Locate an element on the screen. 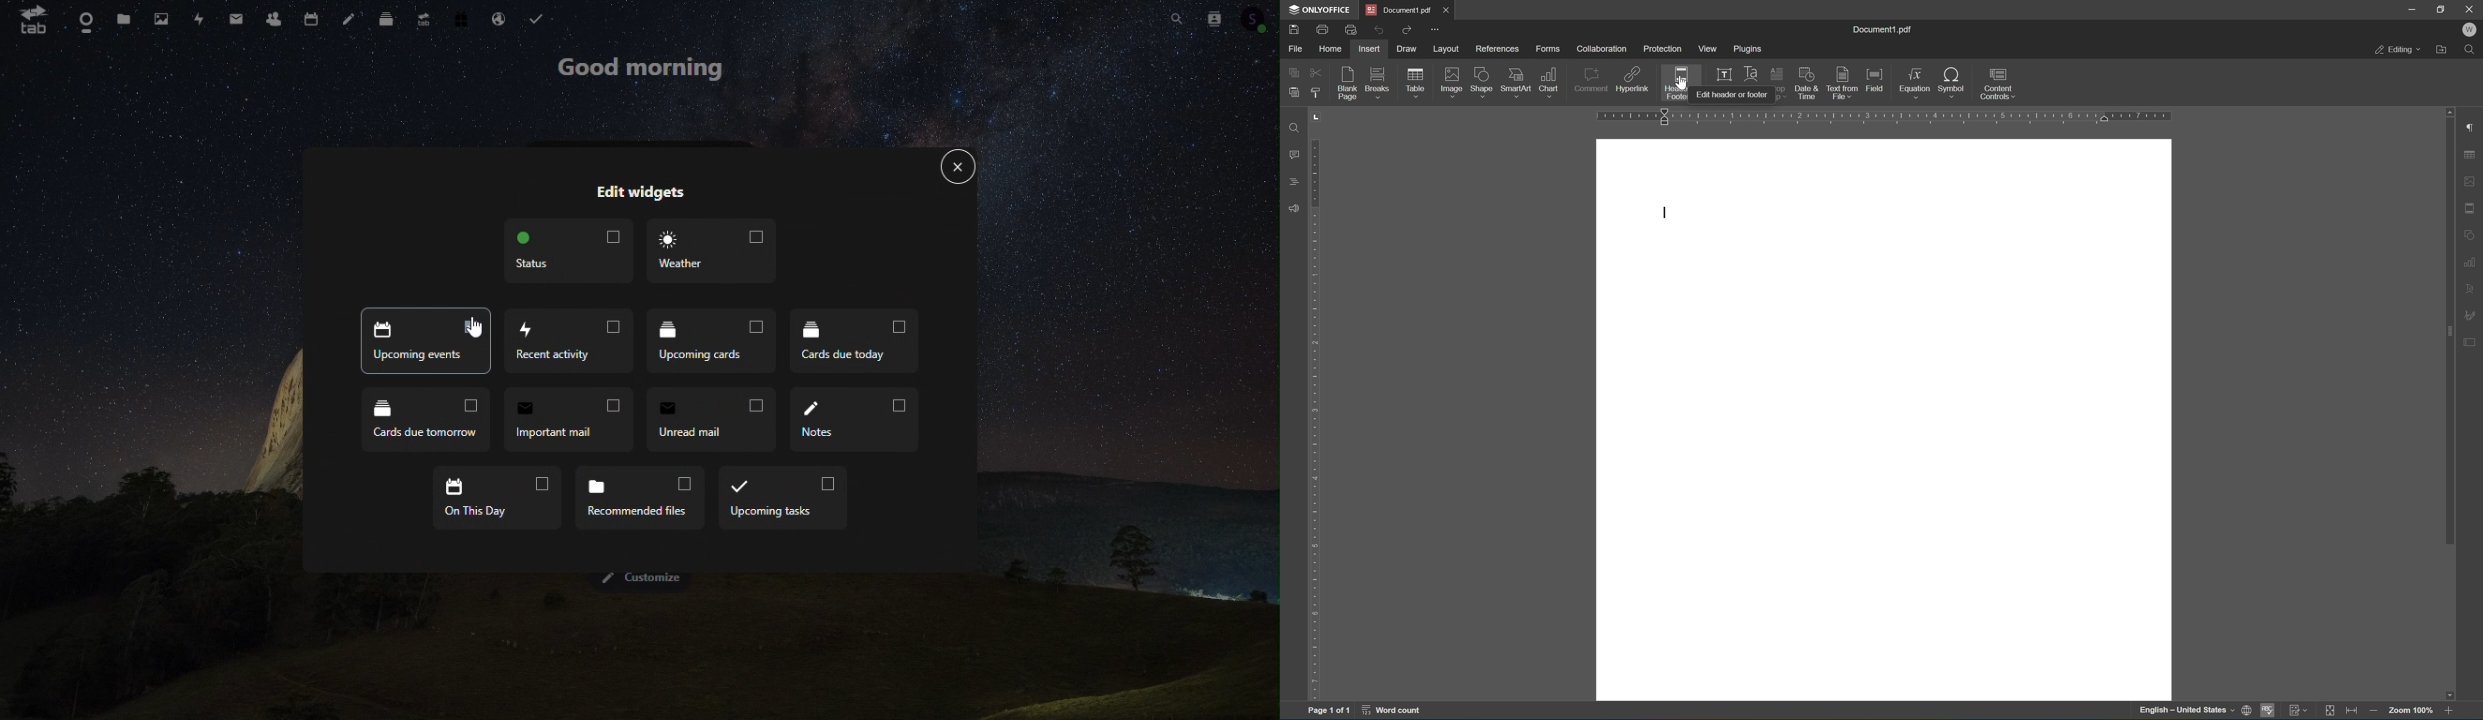 This screenshot has width=2492, height=728. Free trial is located at coordinates (463, 16).